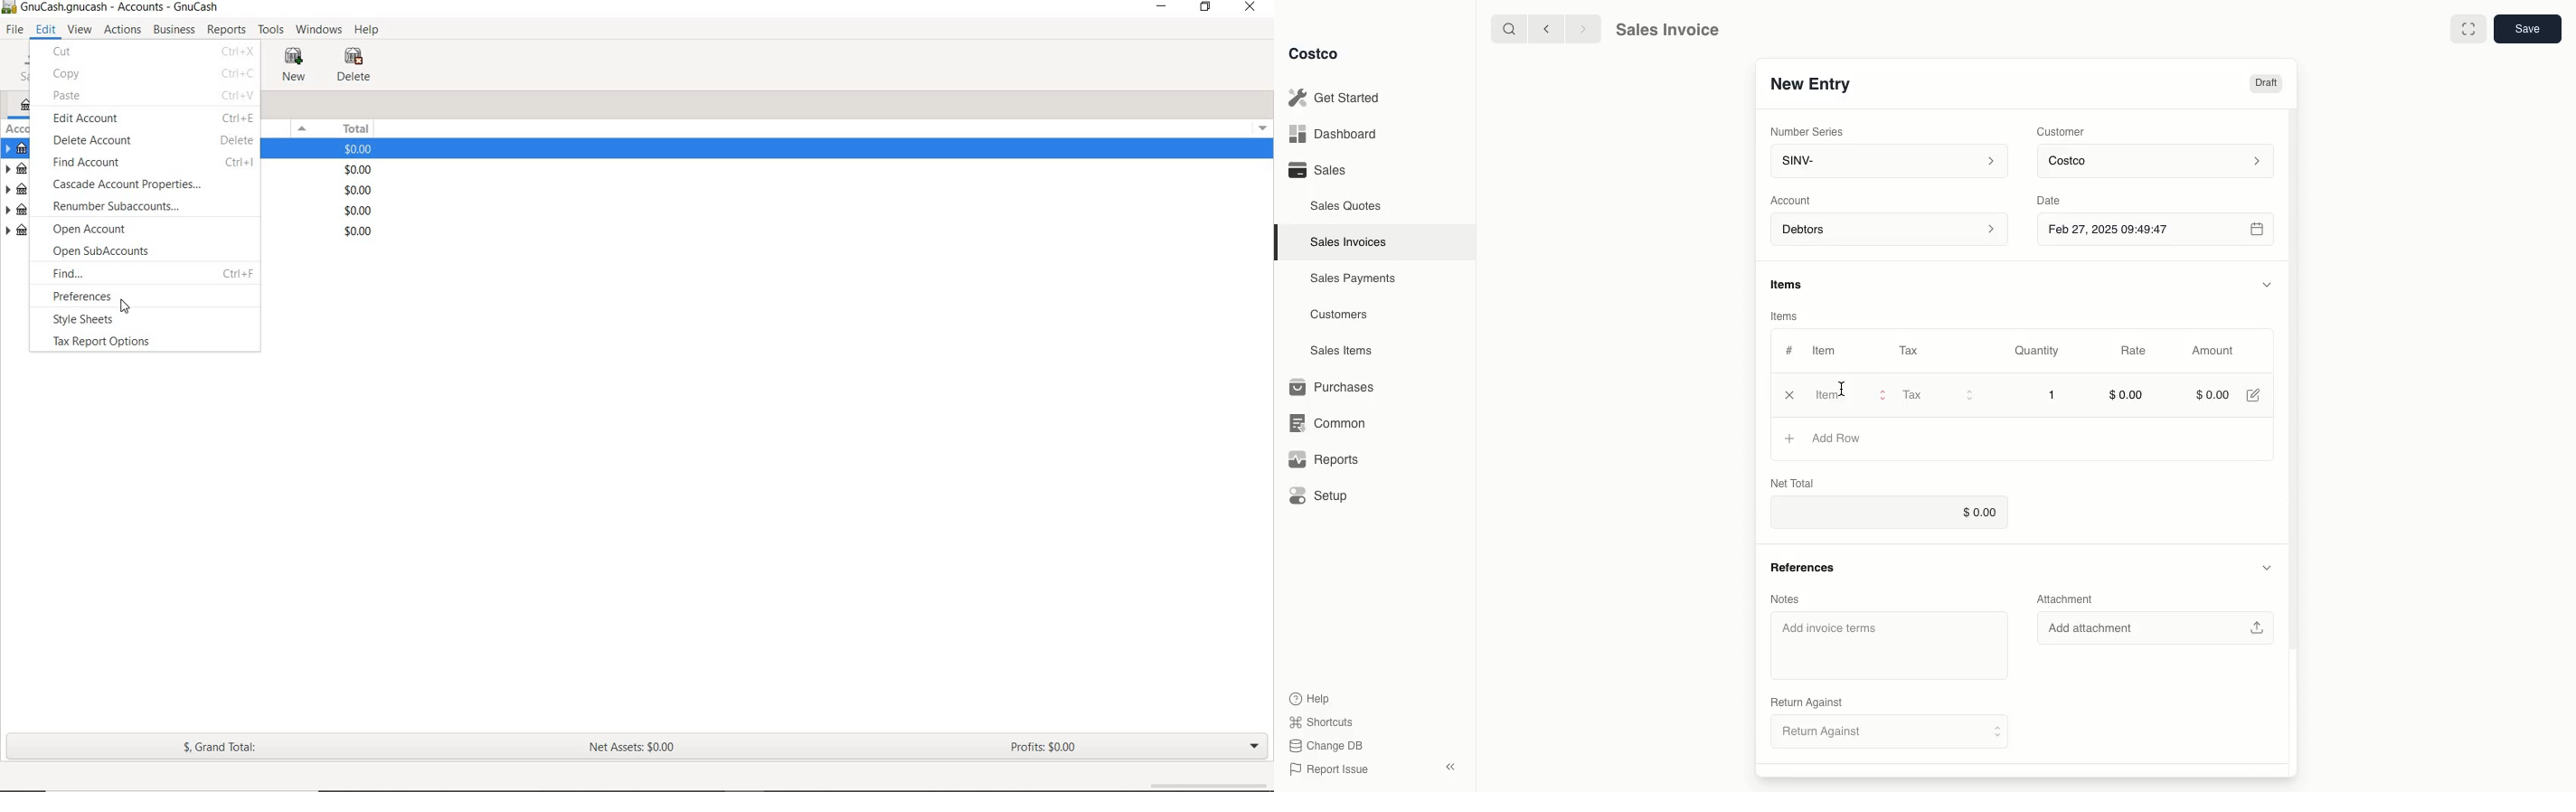 This screenshot has height=812, width=2576. Describe the element at coordinates (1790, 438) in the screenshot. I see `Add` at that location.